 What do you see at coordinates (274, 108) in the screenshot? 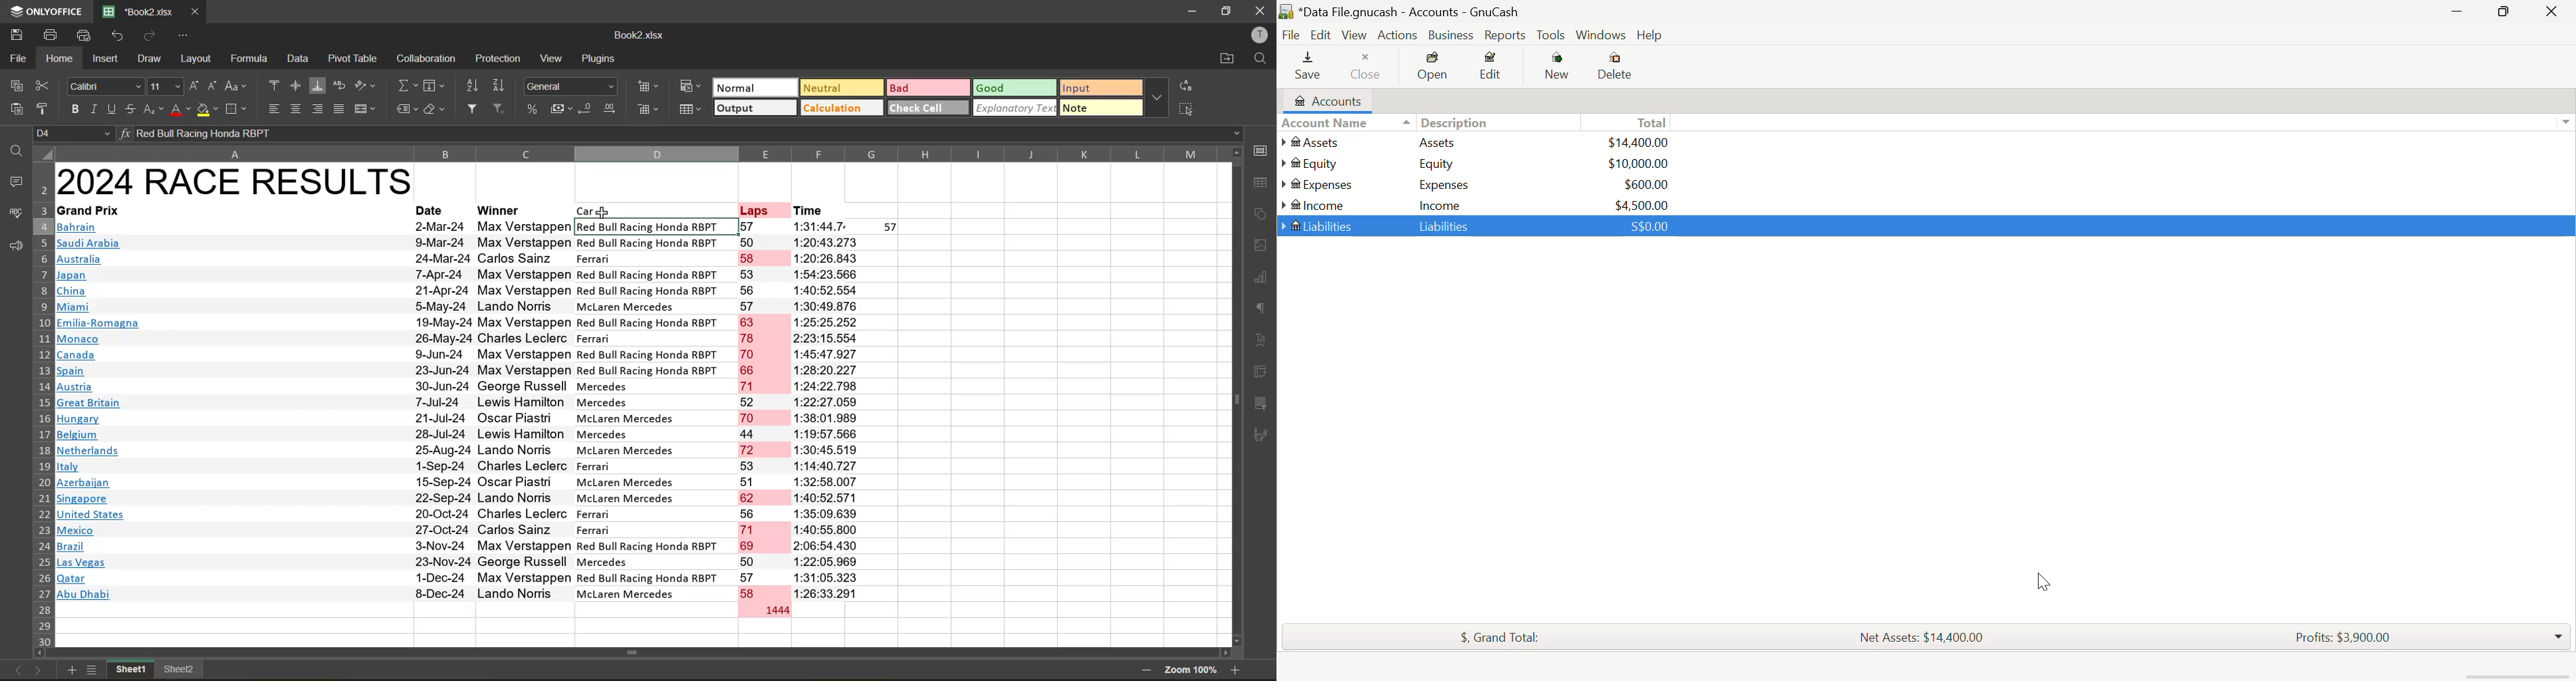
I see `align left` at bounding box center [274, 108].